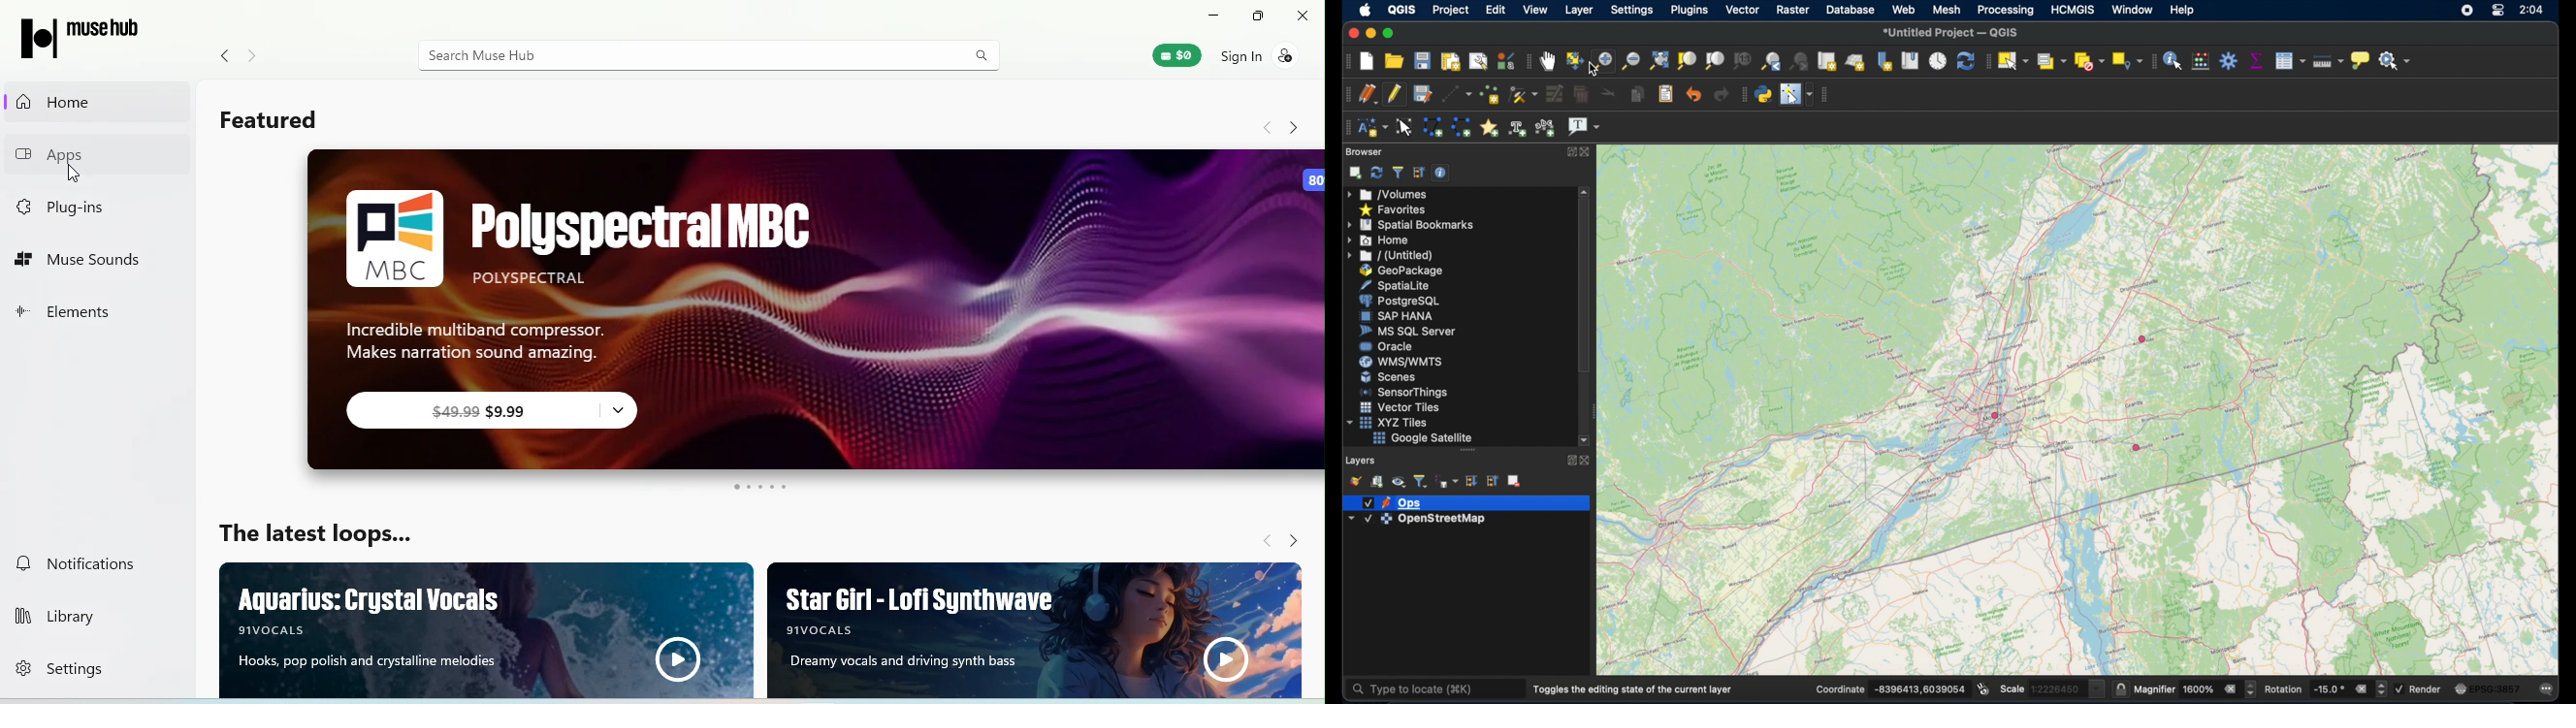 Image resolution: width=2576 pixels, height=728 pixels. I want to click on add point feature, so click(1490, 95).